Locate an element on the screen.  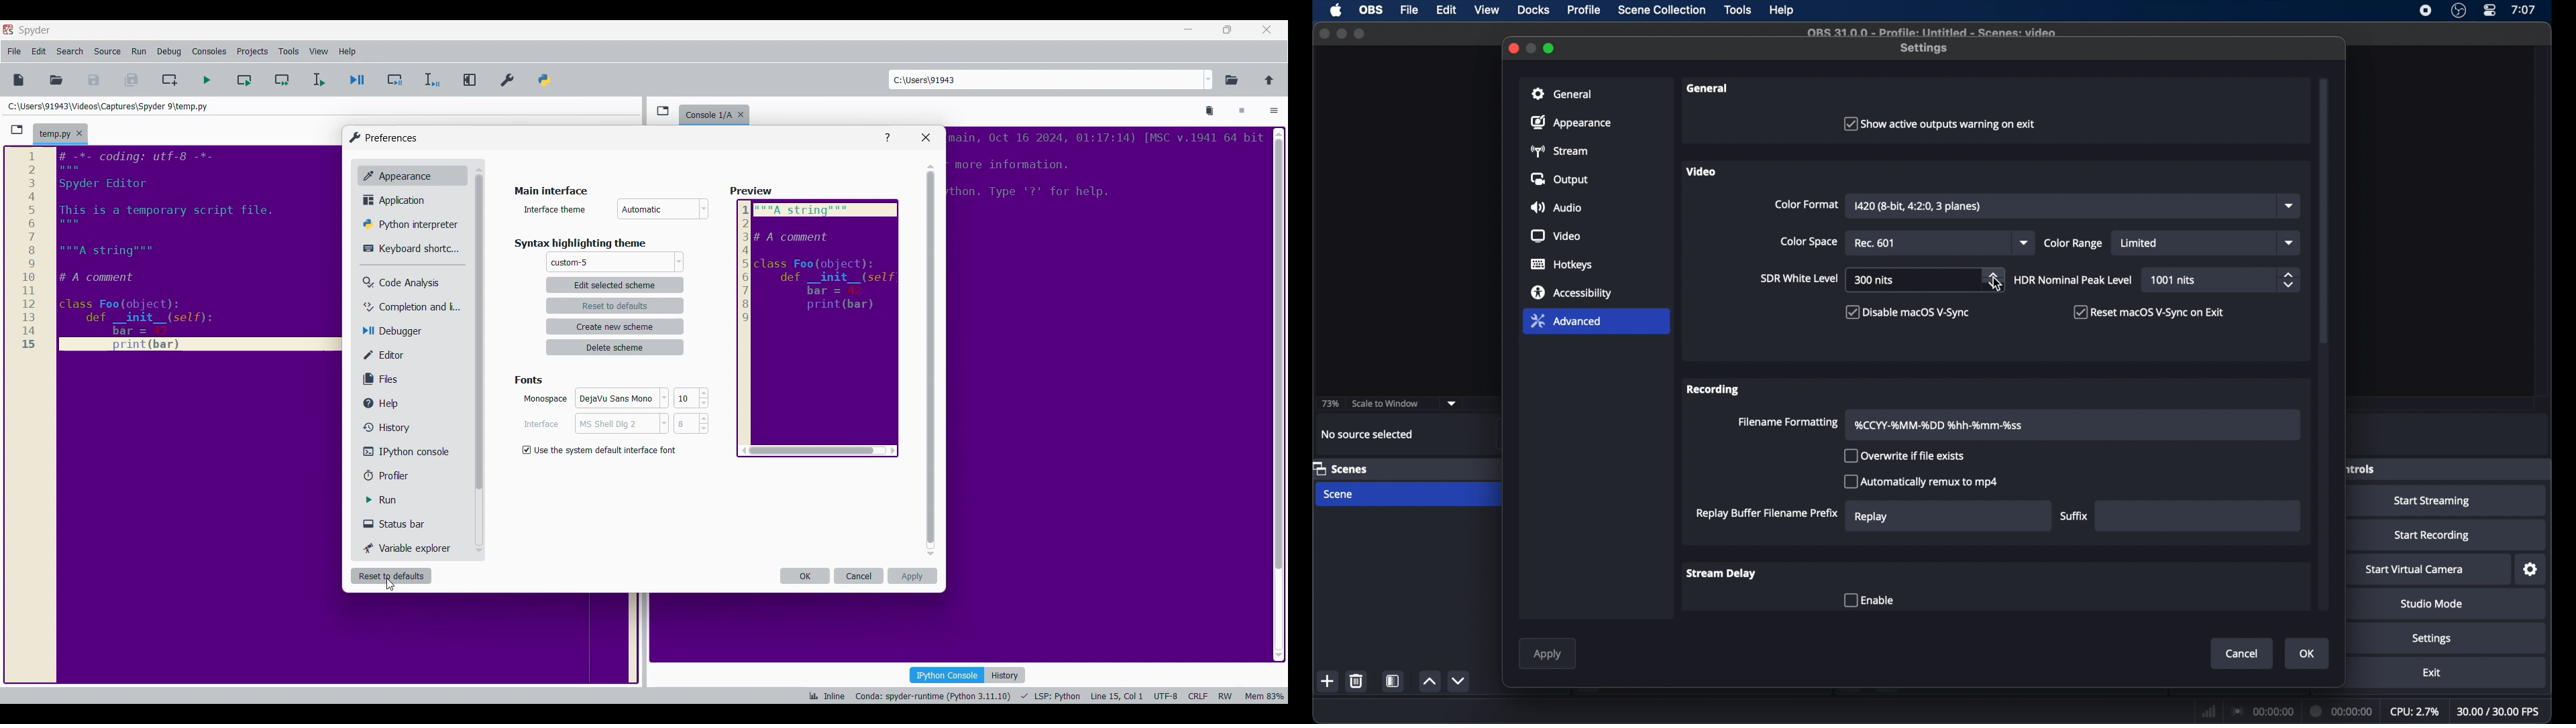
file name is located at coordinates (1932, 32).